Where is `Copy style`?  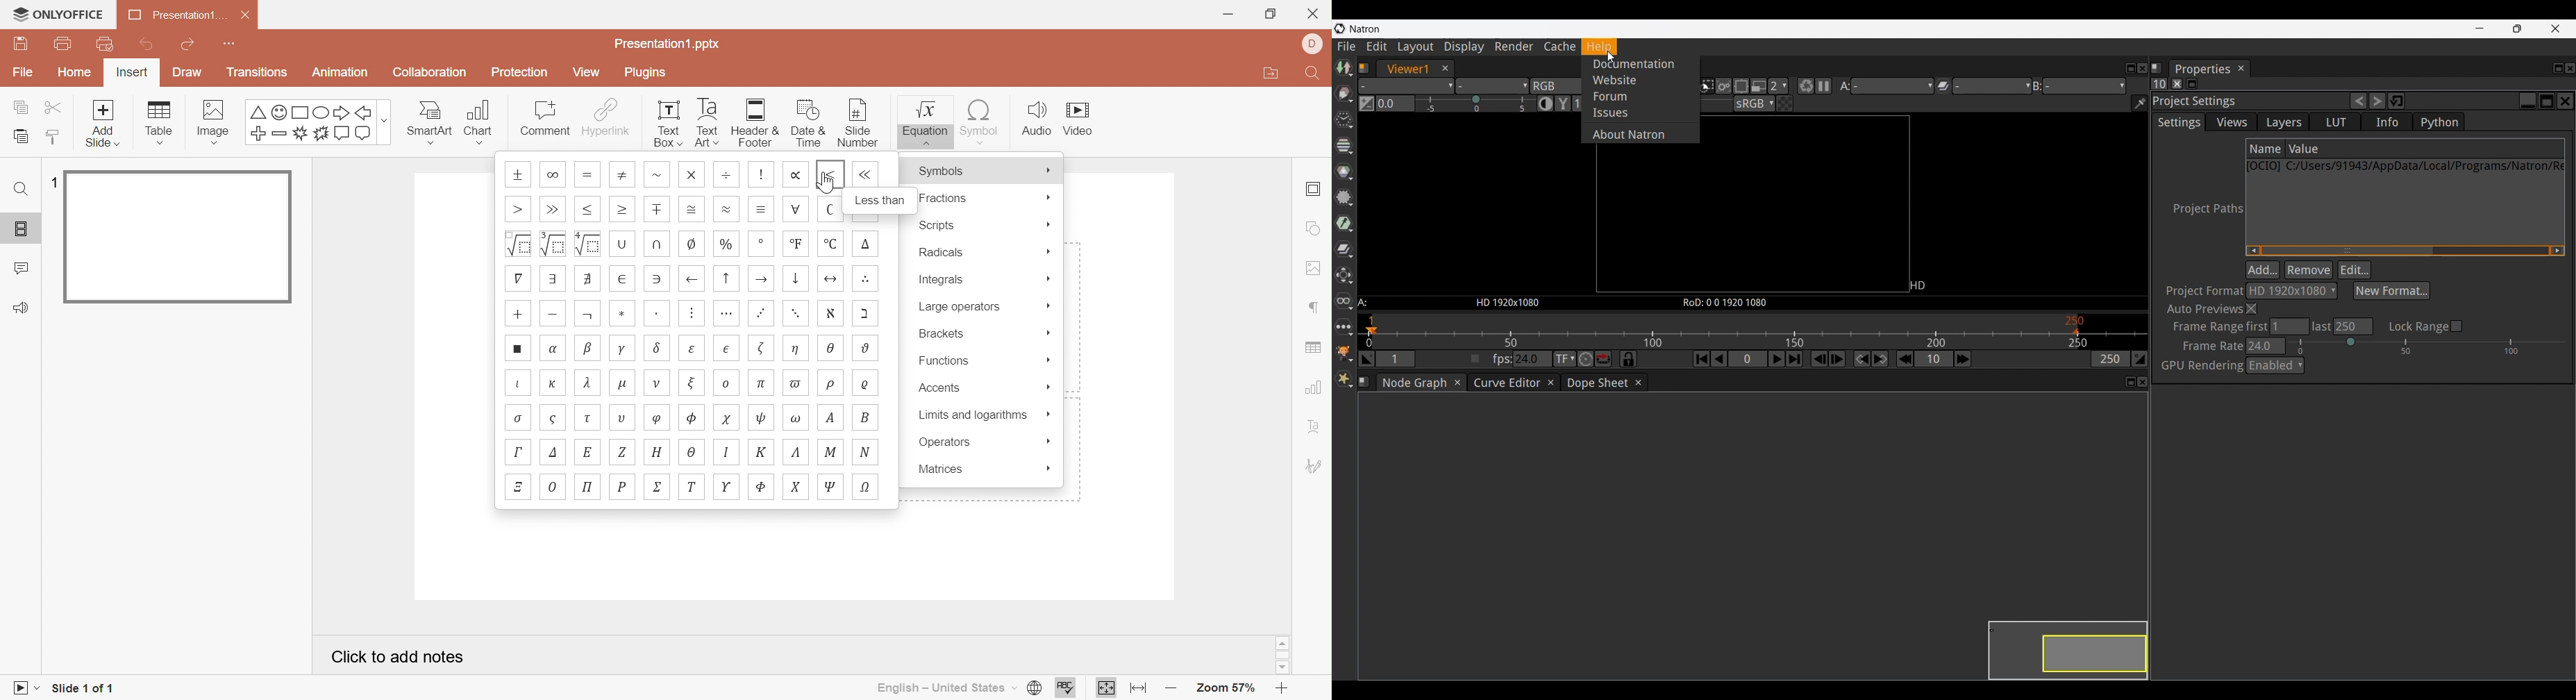
Copy style is located at coordinates (53, 138).